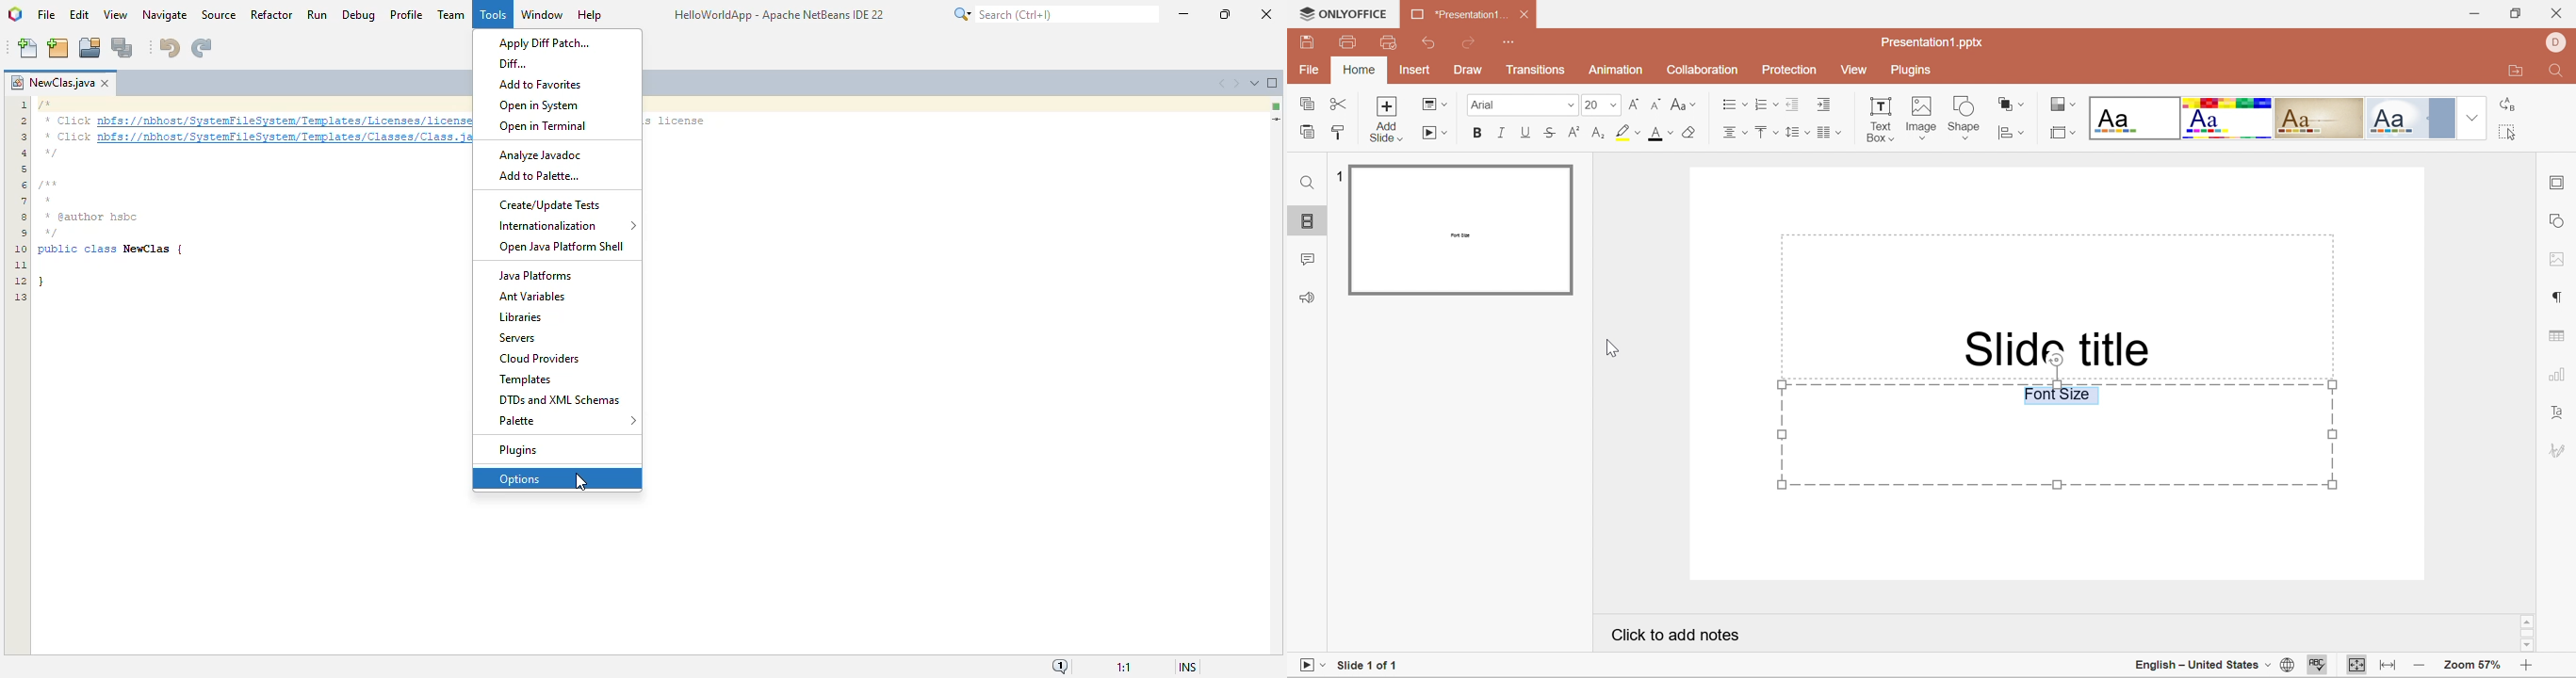 The image size is (2576, 700). Describe the element at coordinates (1309, 181) in the screenshot. I see `Find` at that location.